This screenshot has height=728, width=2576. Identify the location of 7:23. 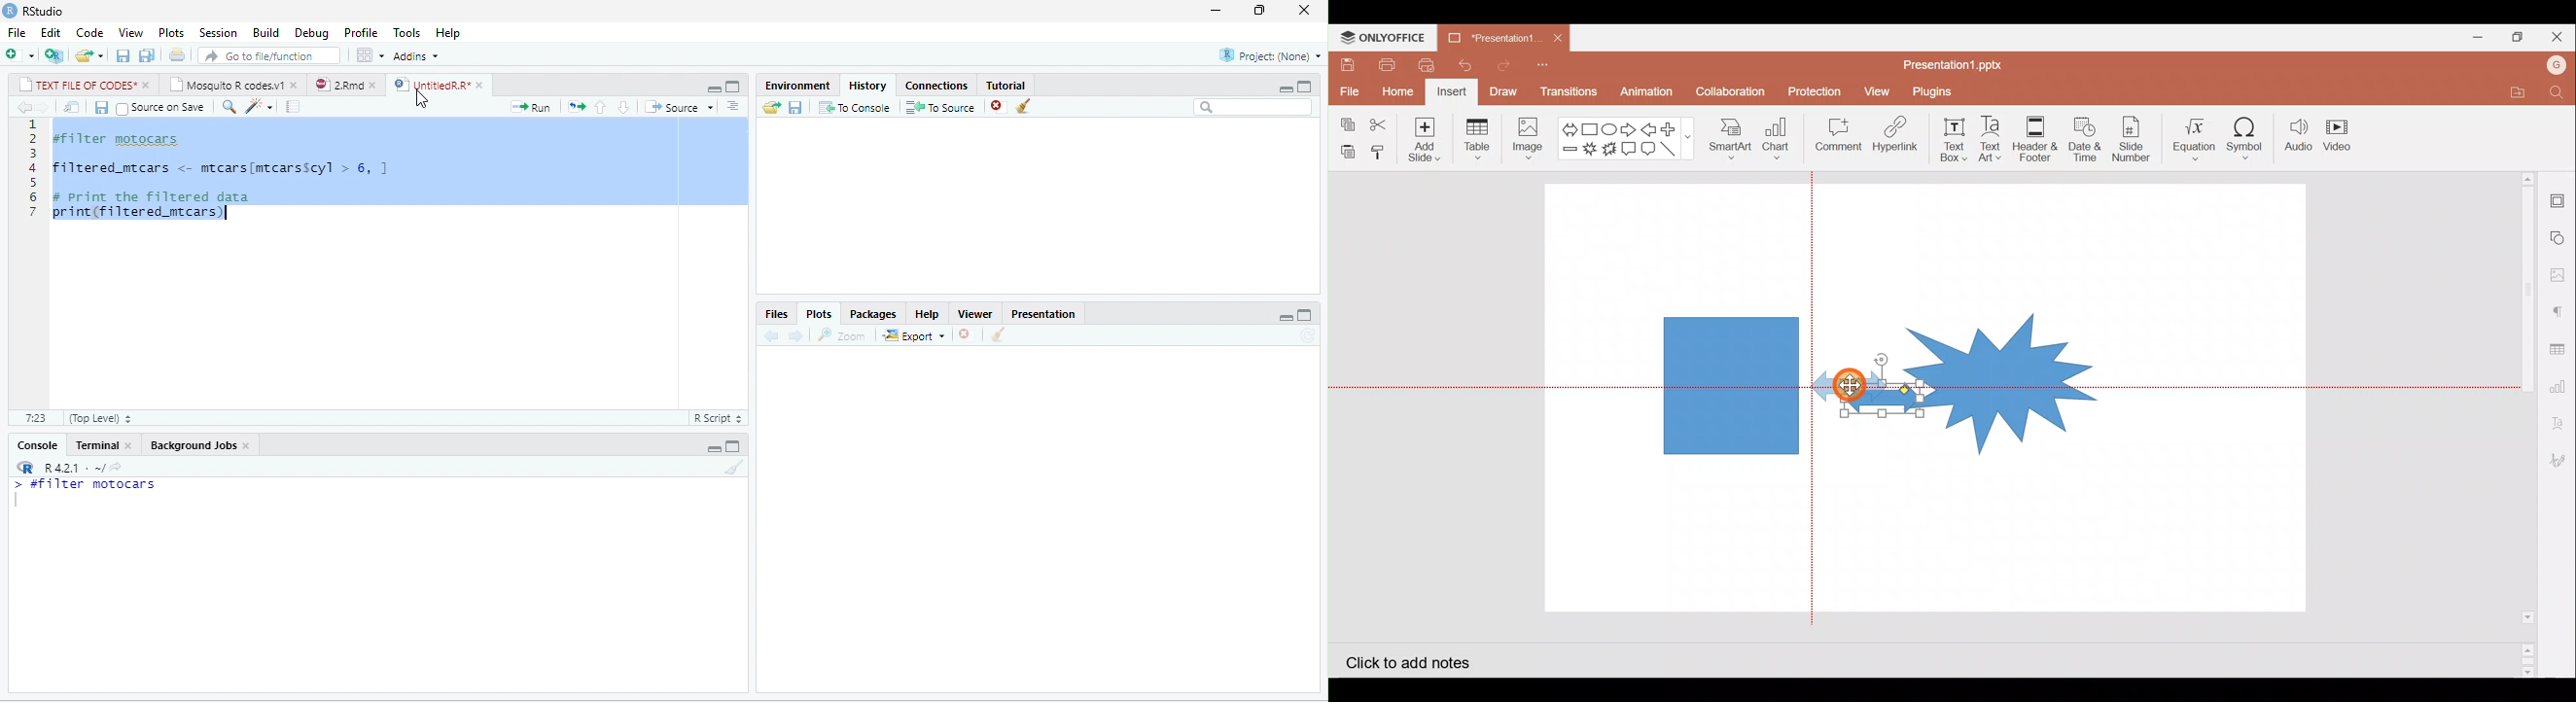
(36, 418).